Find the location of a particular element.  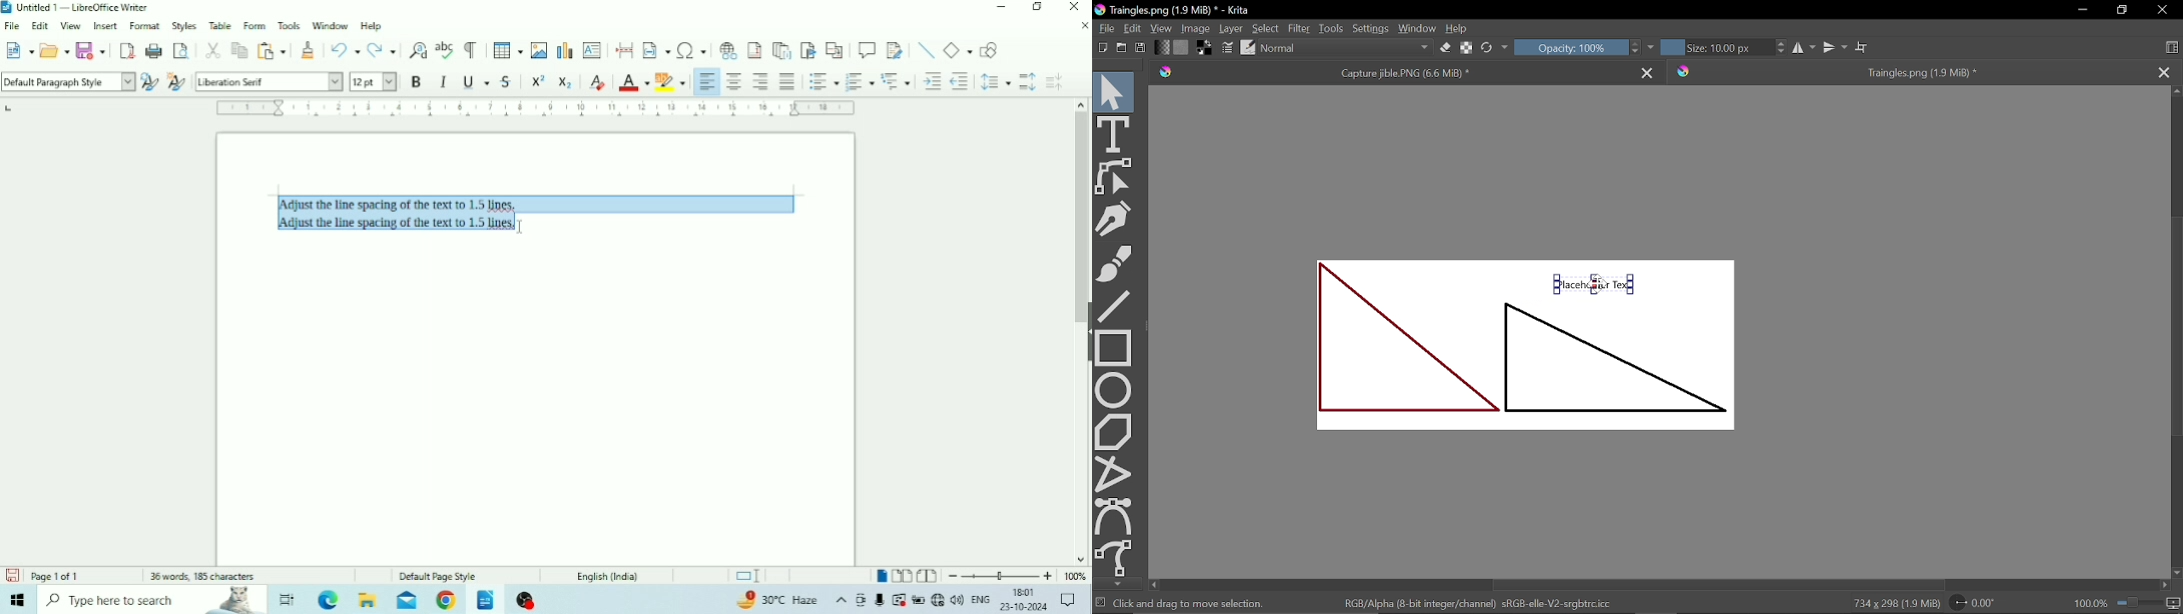

Reload original preset is located at coordinates (1486, 49).